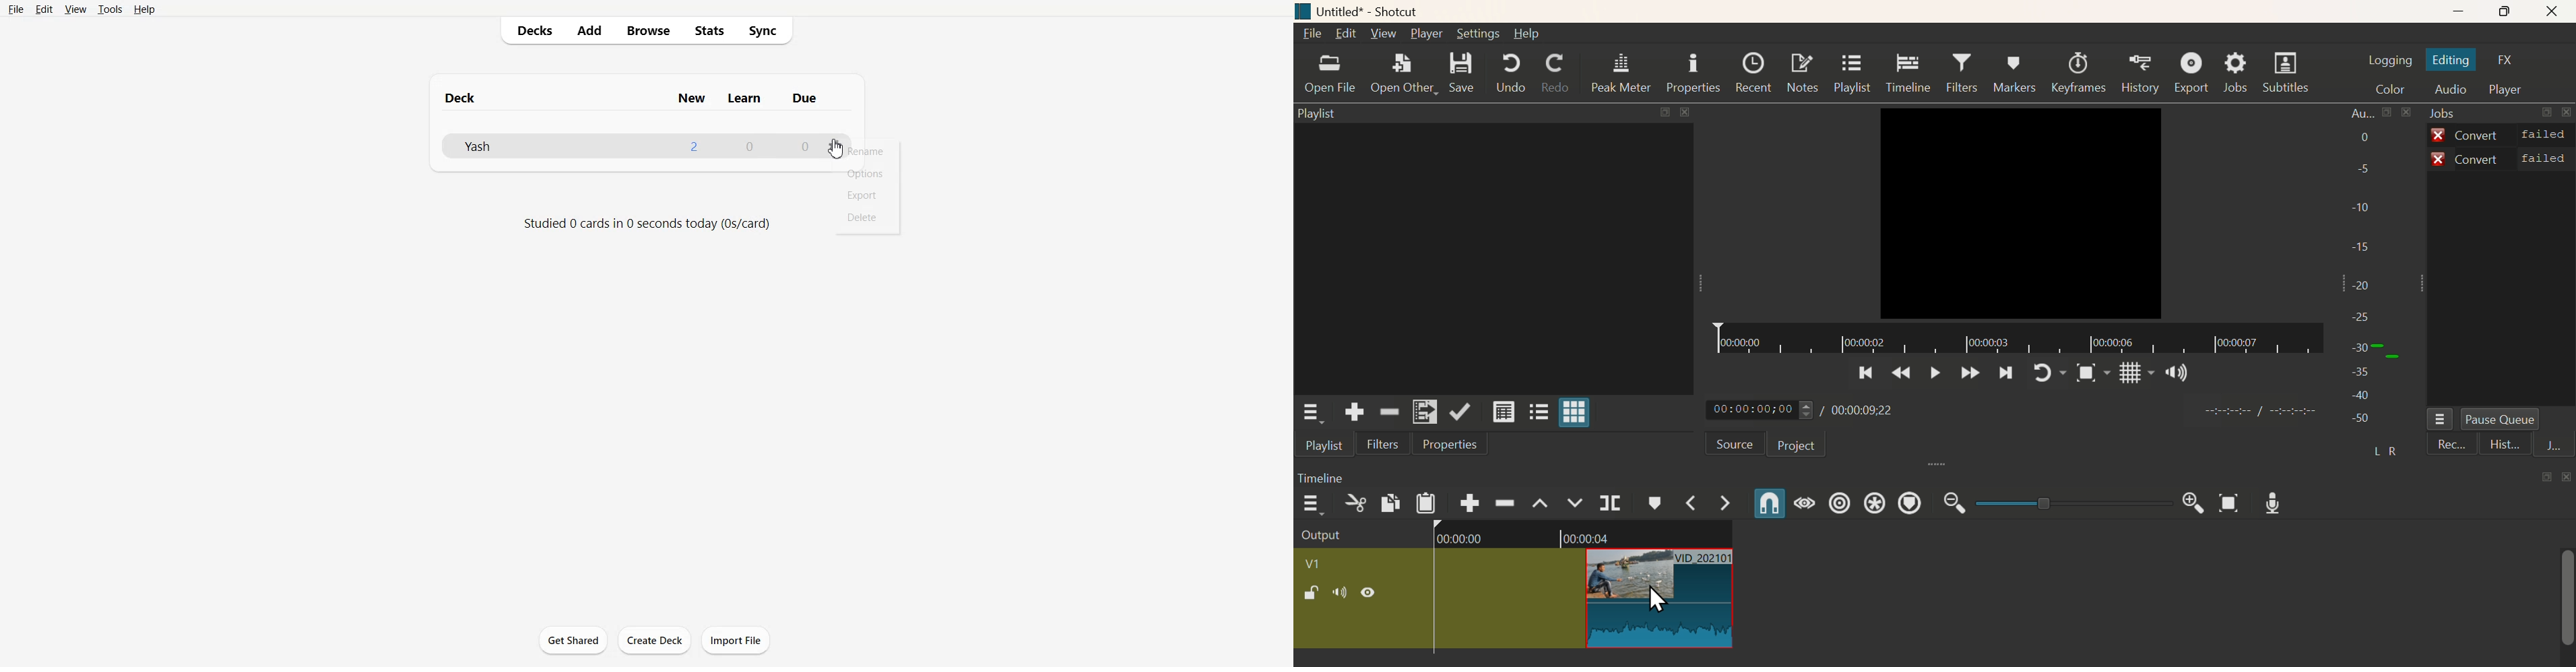 The height and width of the screenshot is (672, 2576). What do you see at coordinates (2501, 134) in the screenshot?
I see `Convert` at bounding box center [2501, 134].